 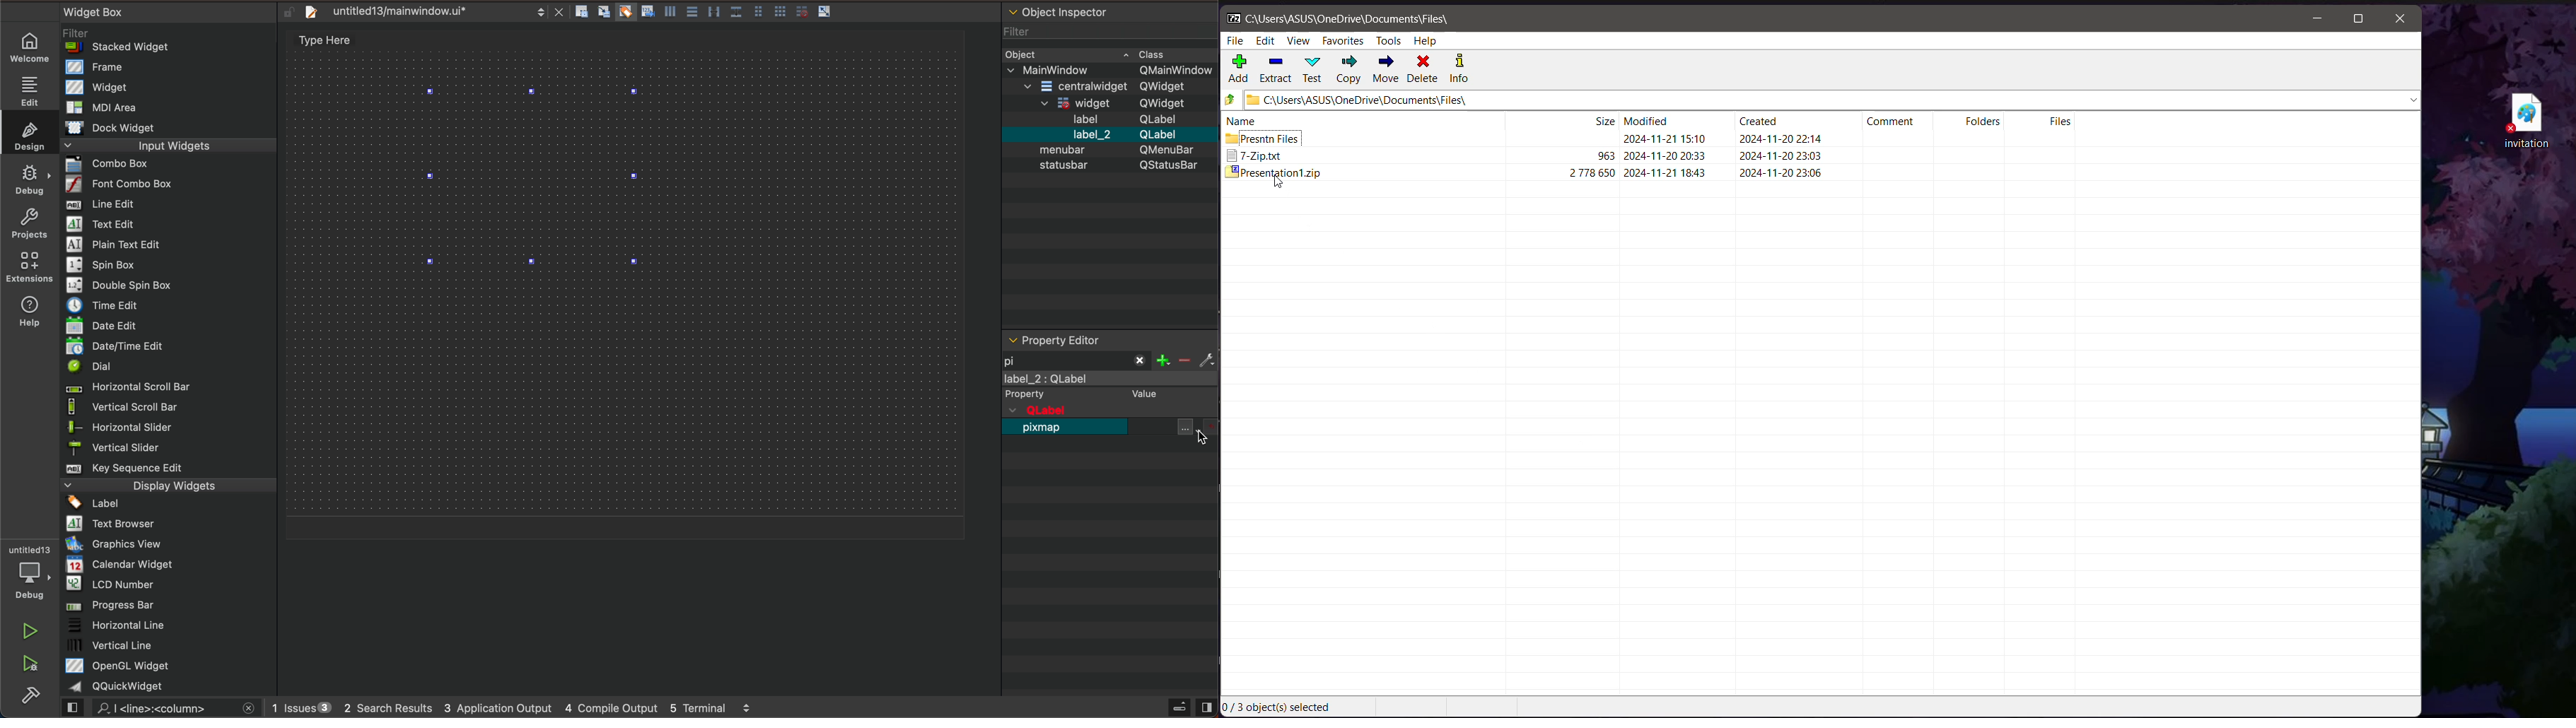 What do you see at coordinates (1604, 119) in the screenshot?
I see `Size` at bounding box center [1604, 119].